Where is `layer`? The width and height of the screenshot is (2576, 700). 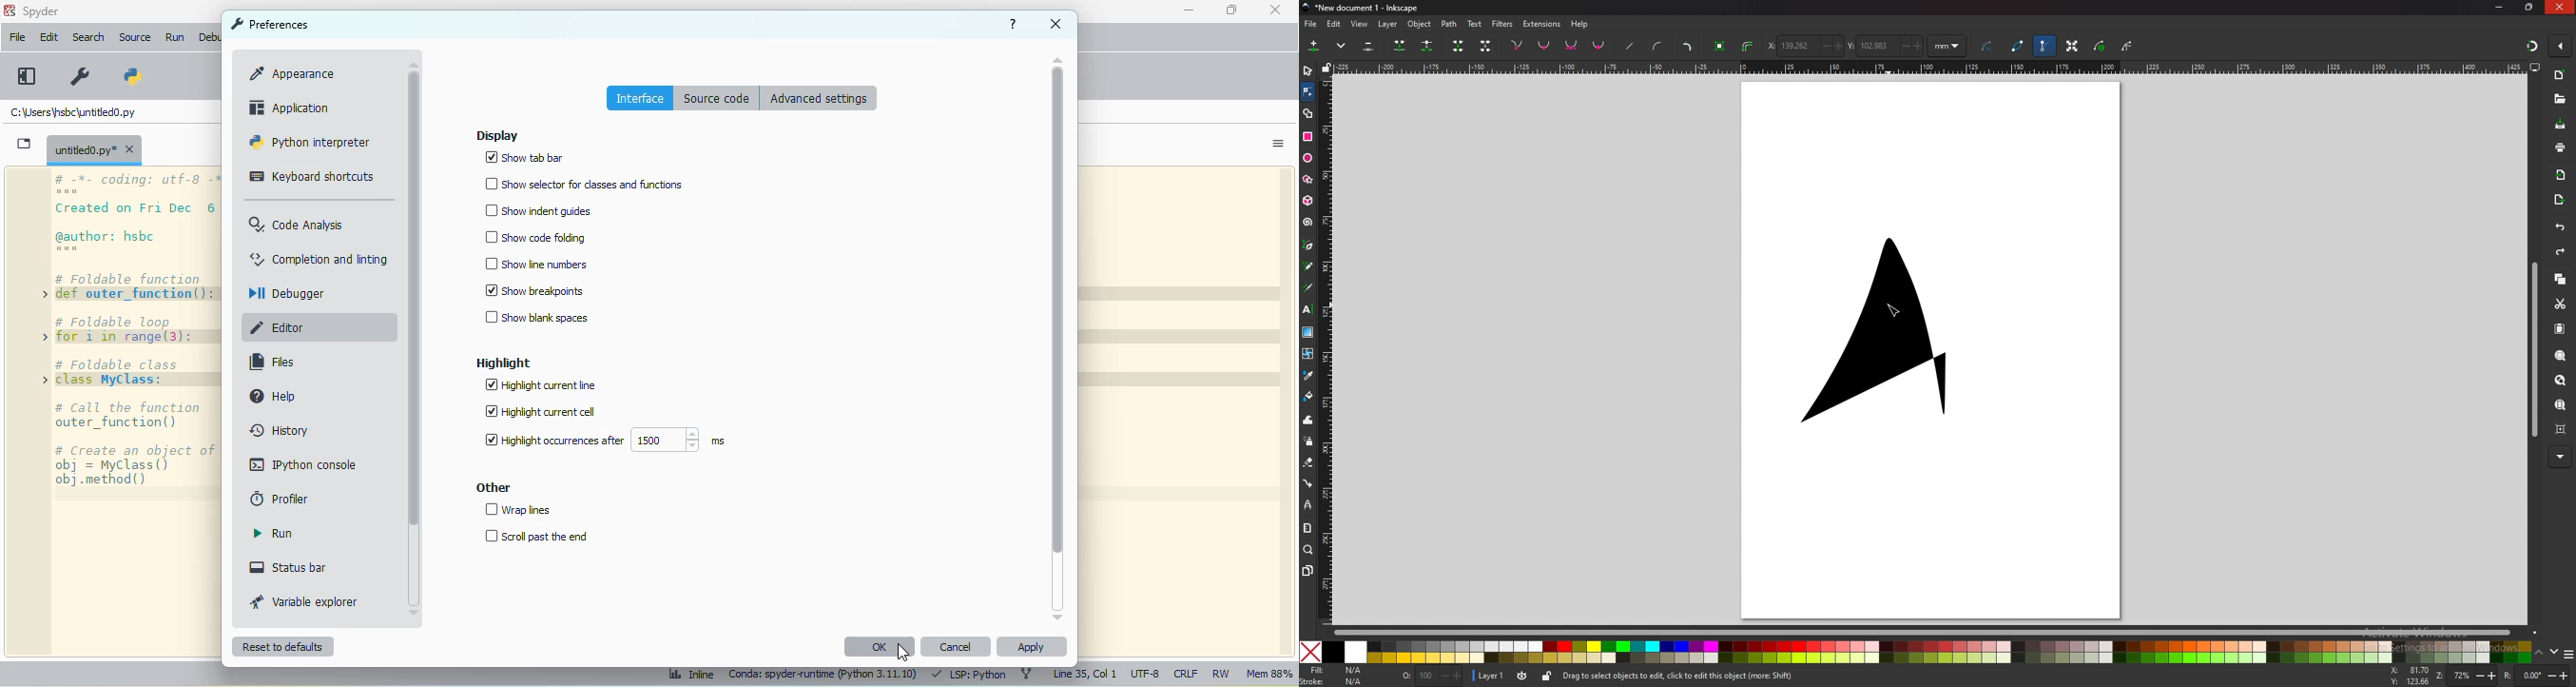 layer is located at coordinates (1491, 676).